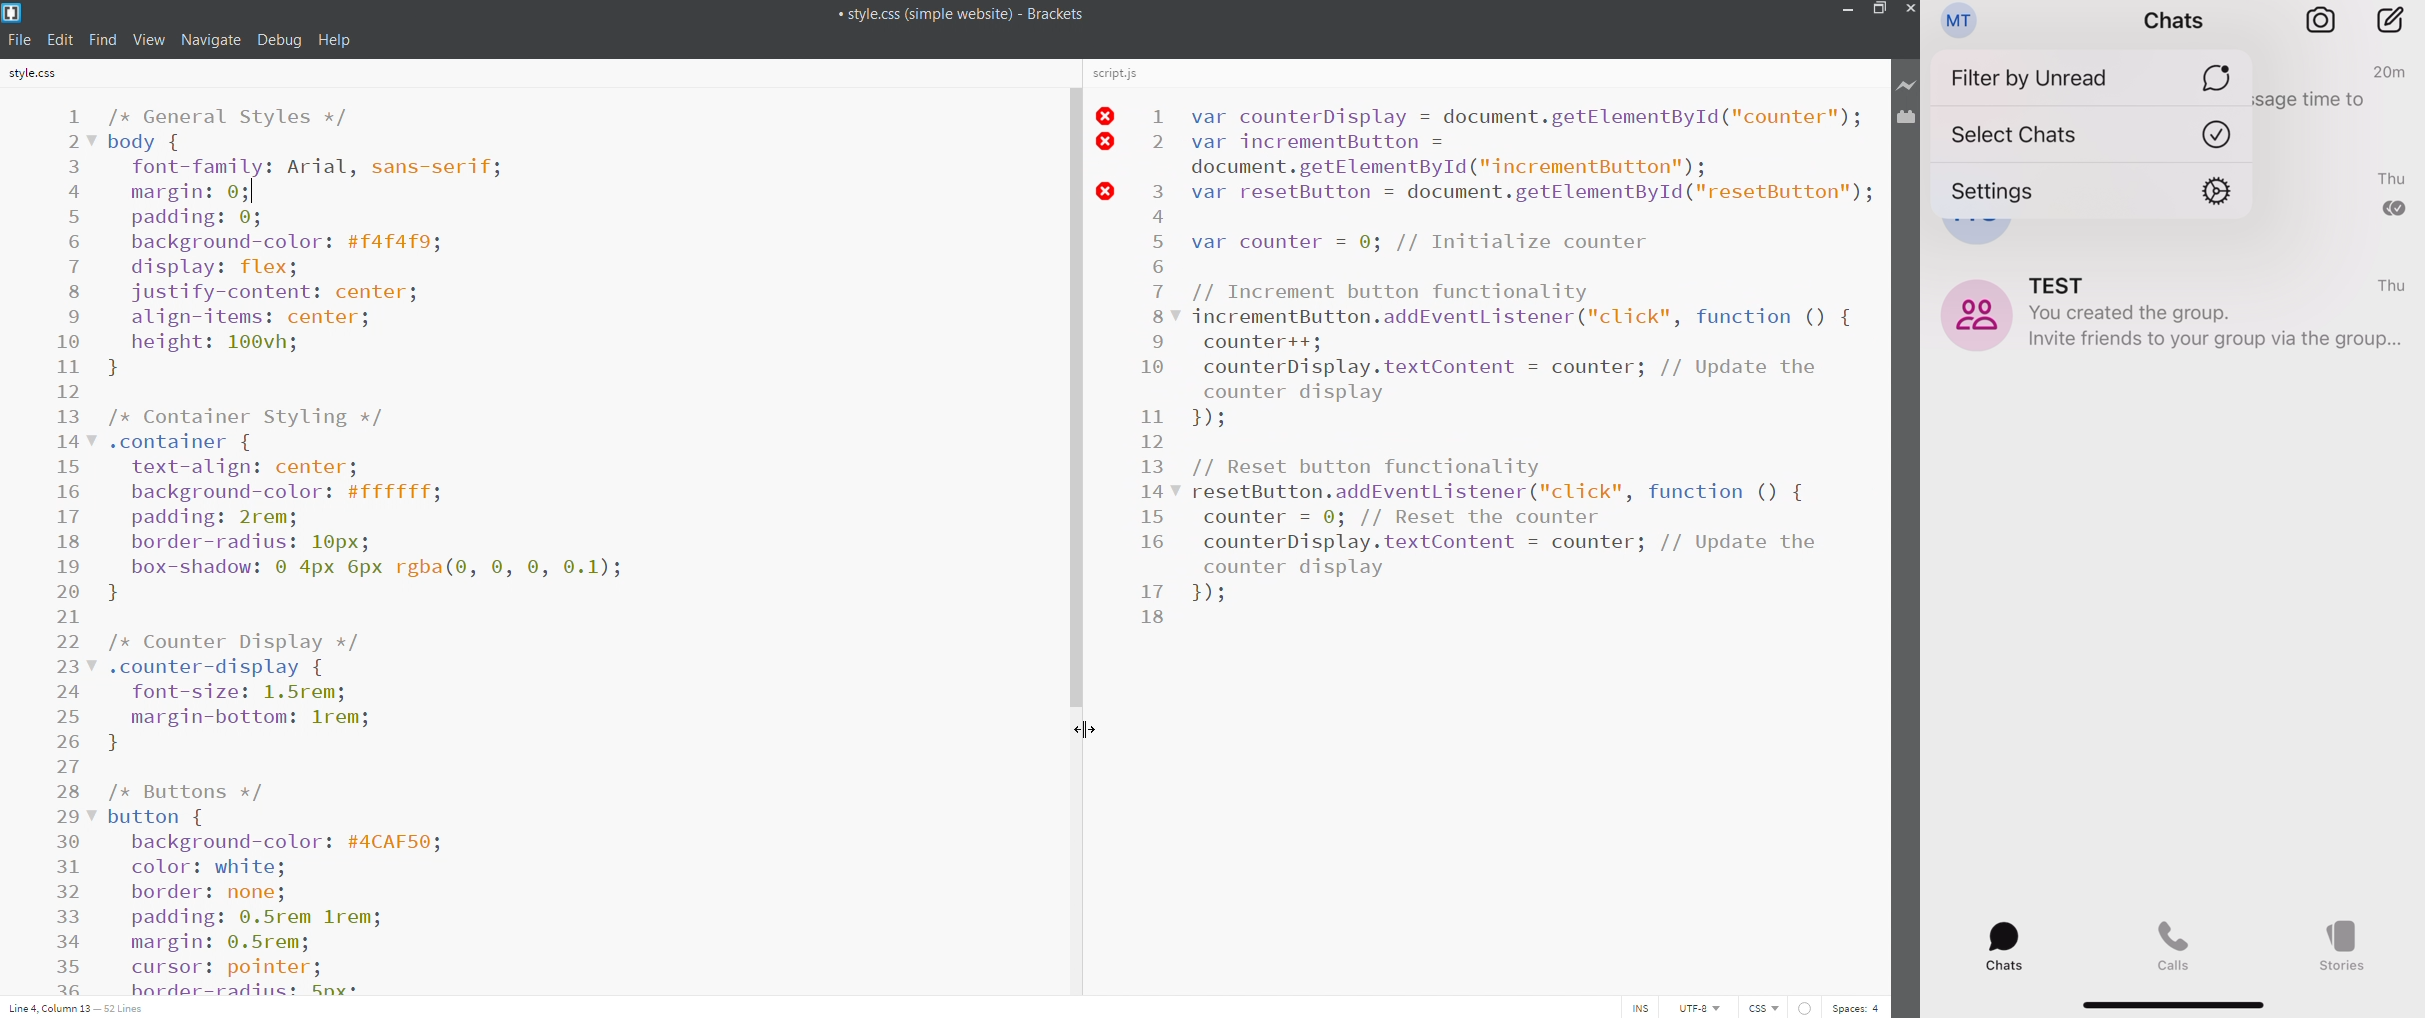 This screenshot has width=2436, height=1036. Describe the element at coordinates (1636, 1007) in the screenshot. I see `toggle cursor` at that location.